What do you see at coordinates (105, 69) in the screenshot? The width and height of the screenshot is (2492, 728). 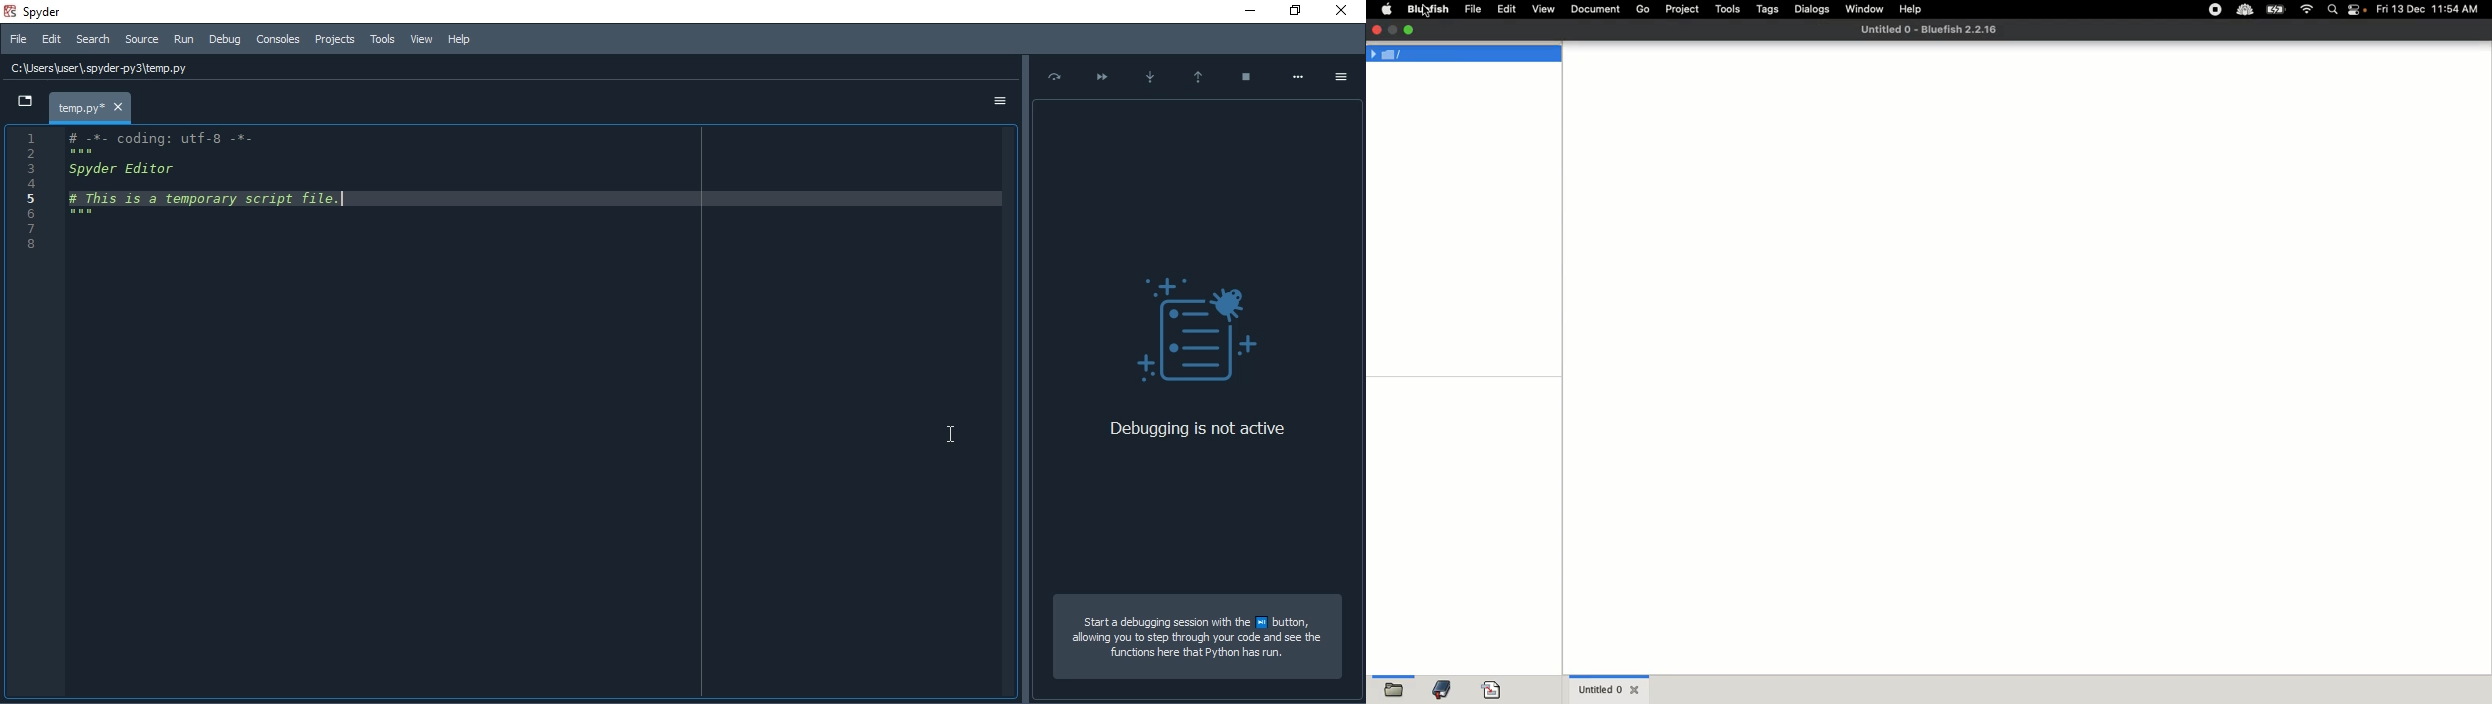 I see `C:\Users\user\, spyder py3\temp.py` at bounding box center [105, 69].